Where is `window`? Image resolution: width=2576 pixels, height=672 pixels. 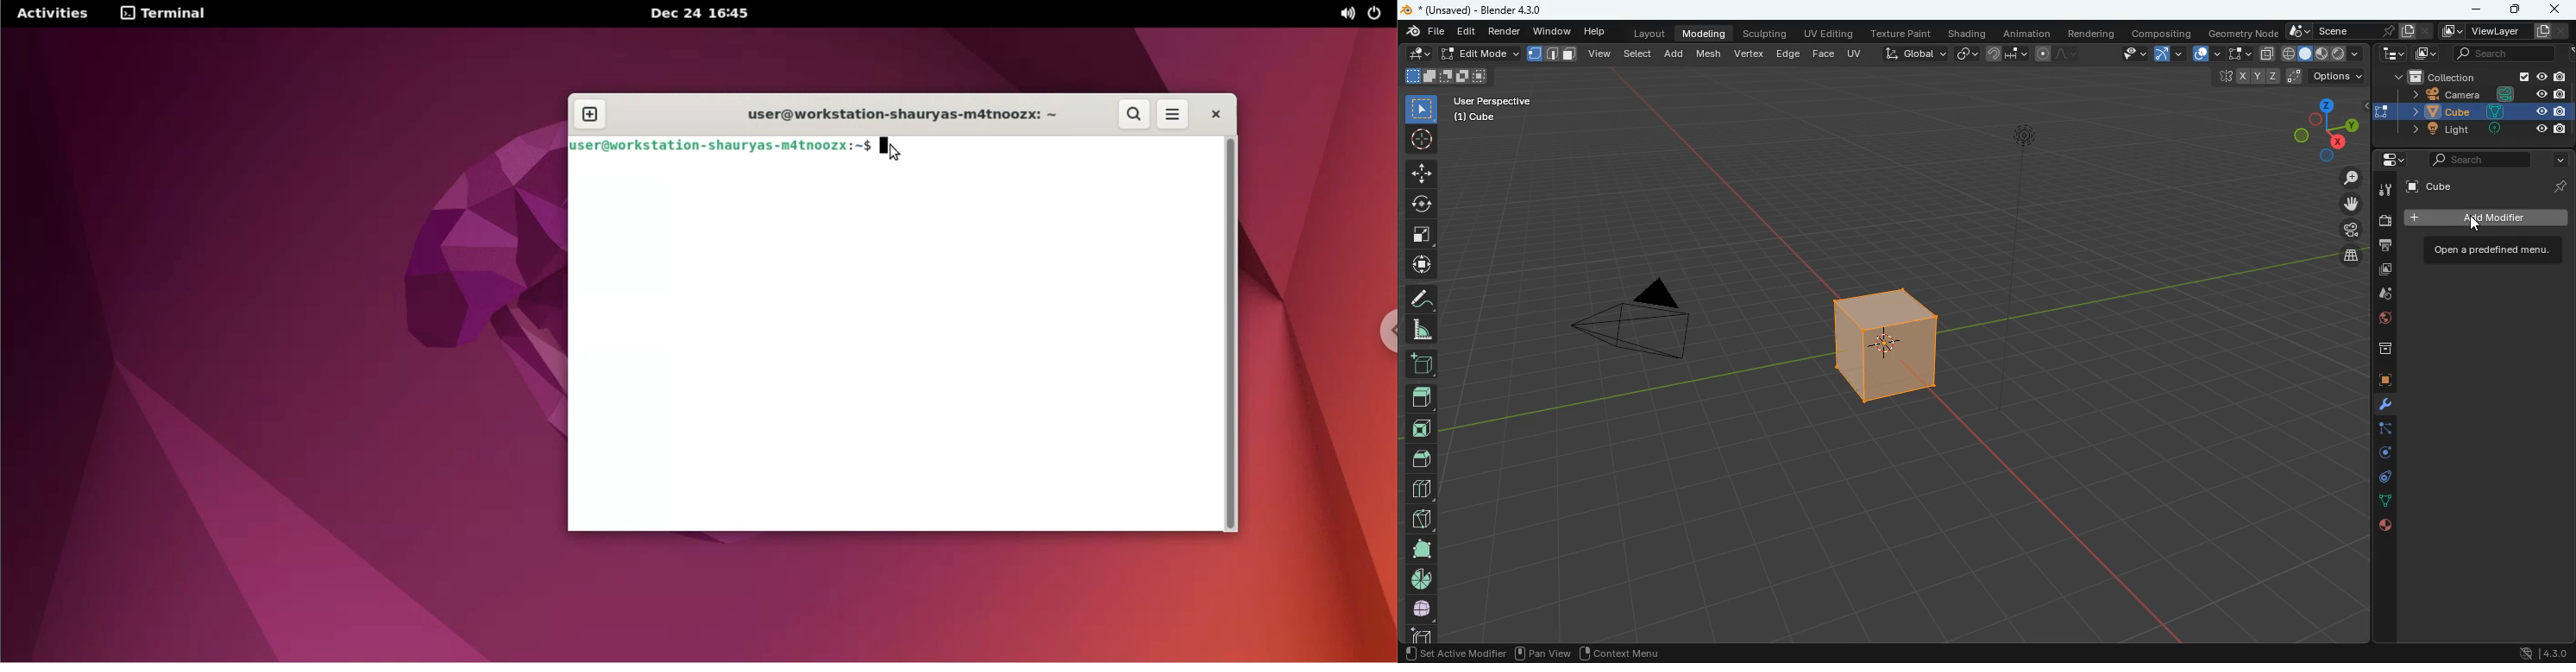
window is located at coordinates (1554, 32).